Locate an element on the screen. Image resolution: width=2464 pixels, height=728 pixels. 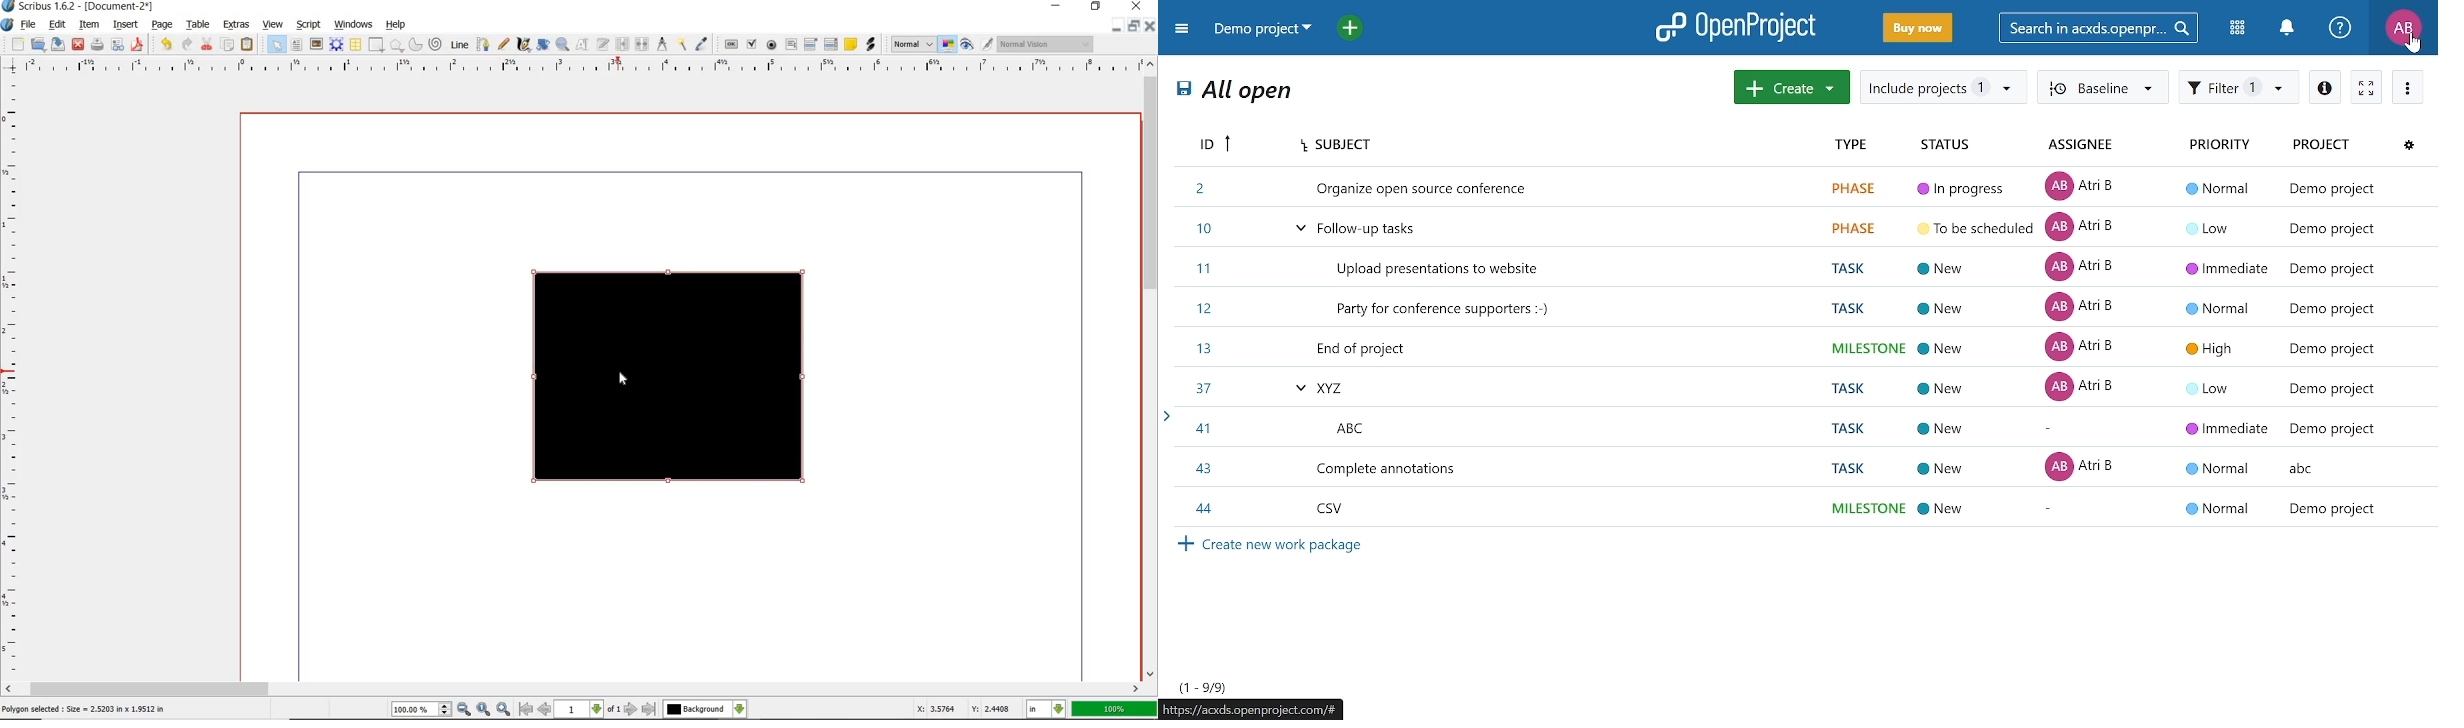
measurement is located at coordinates (664, 46).